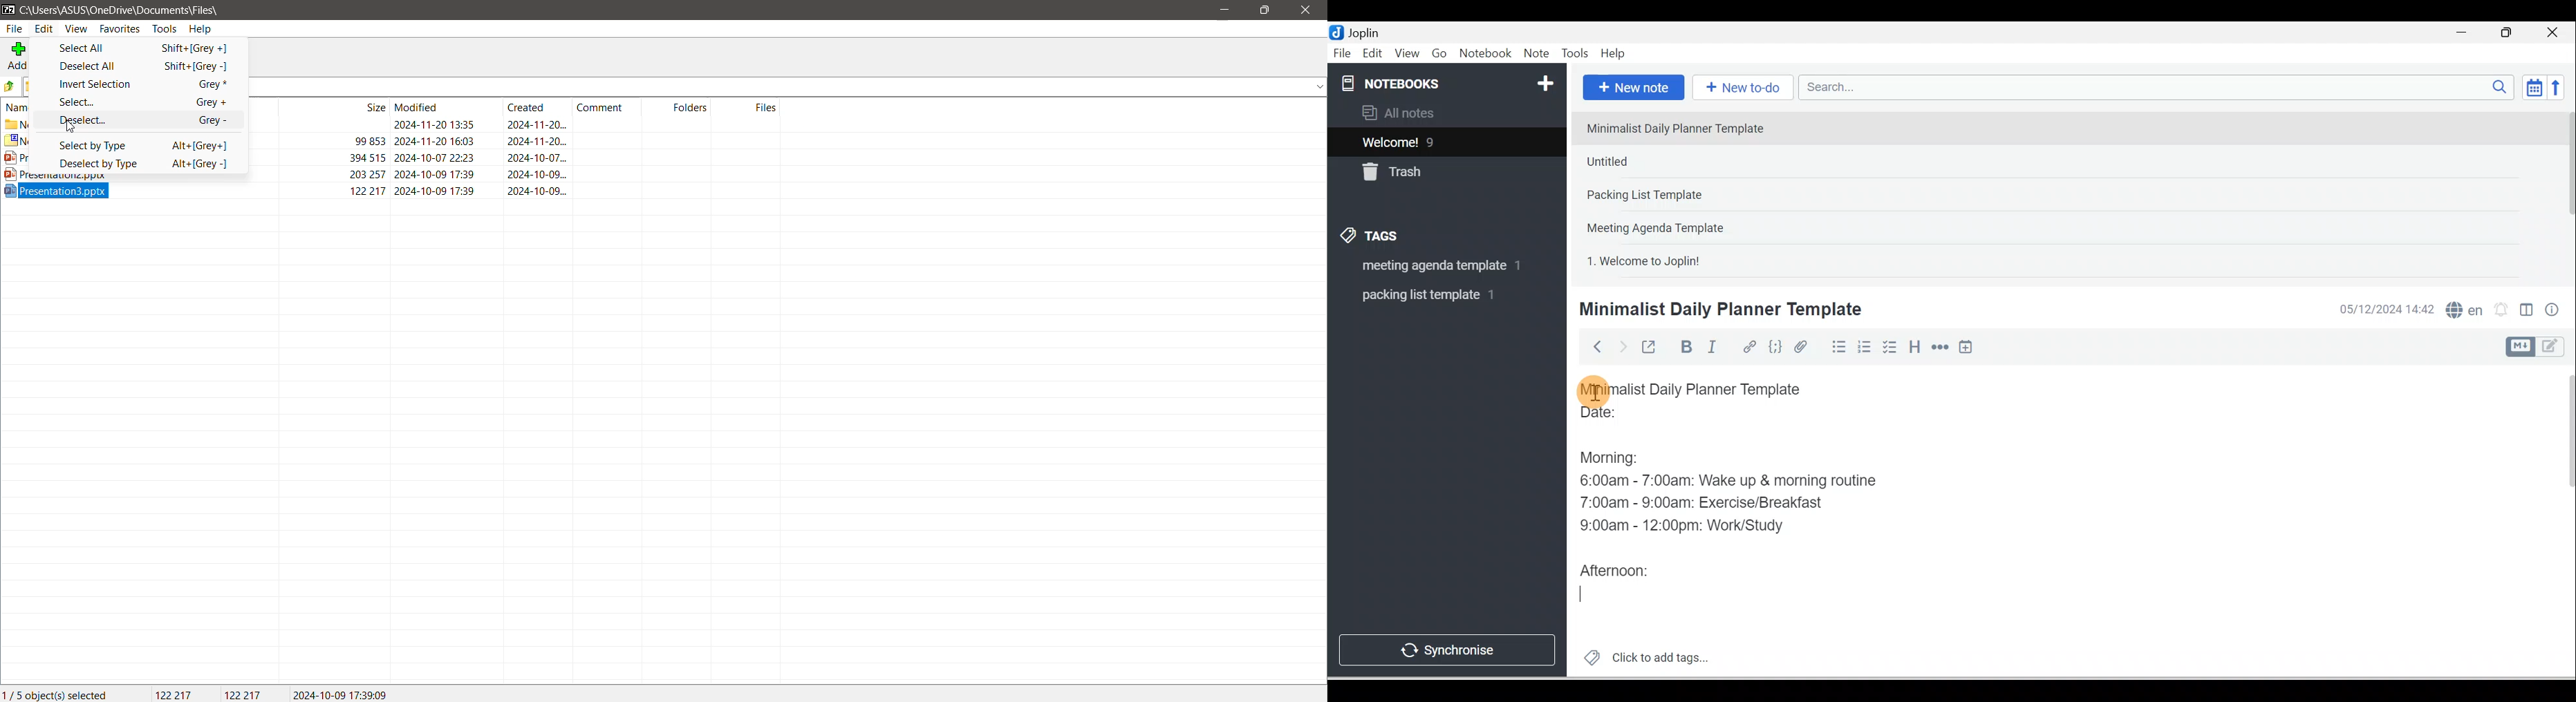 This screenshot has width=2576, height=728. Describe the element at coordinates (441, 107) in the screenshot. I see `Files Modified Date` at that location.